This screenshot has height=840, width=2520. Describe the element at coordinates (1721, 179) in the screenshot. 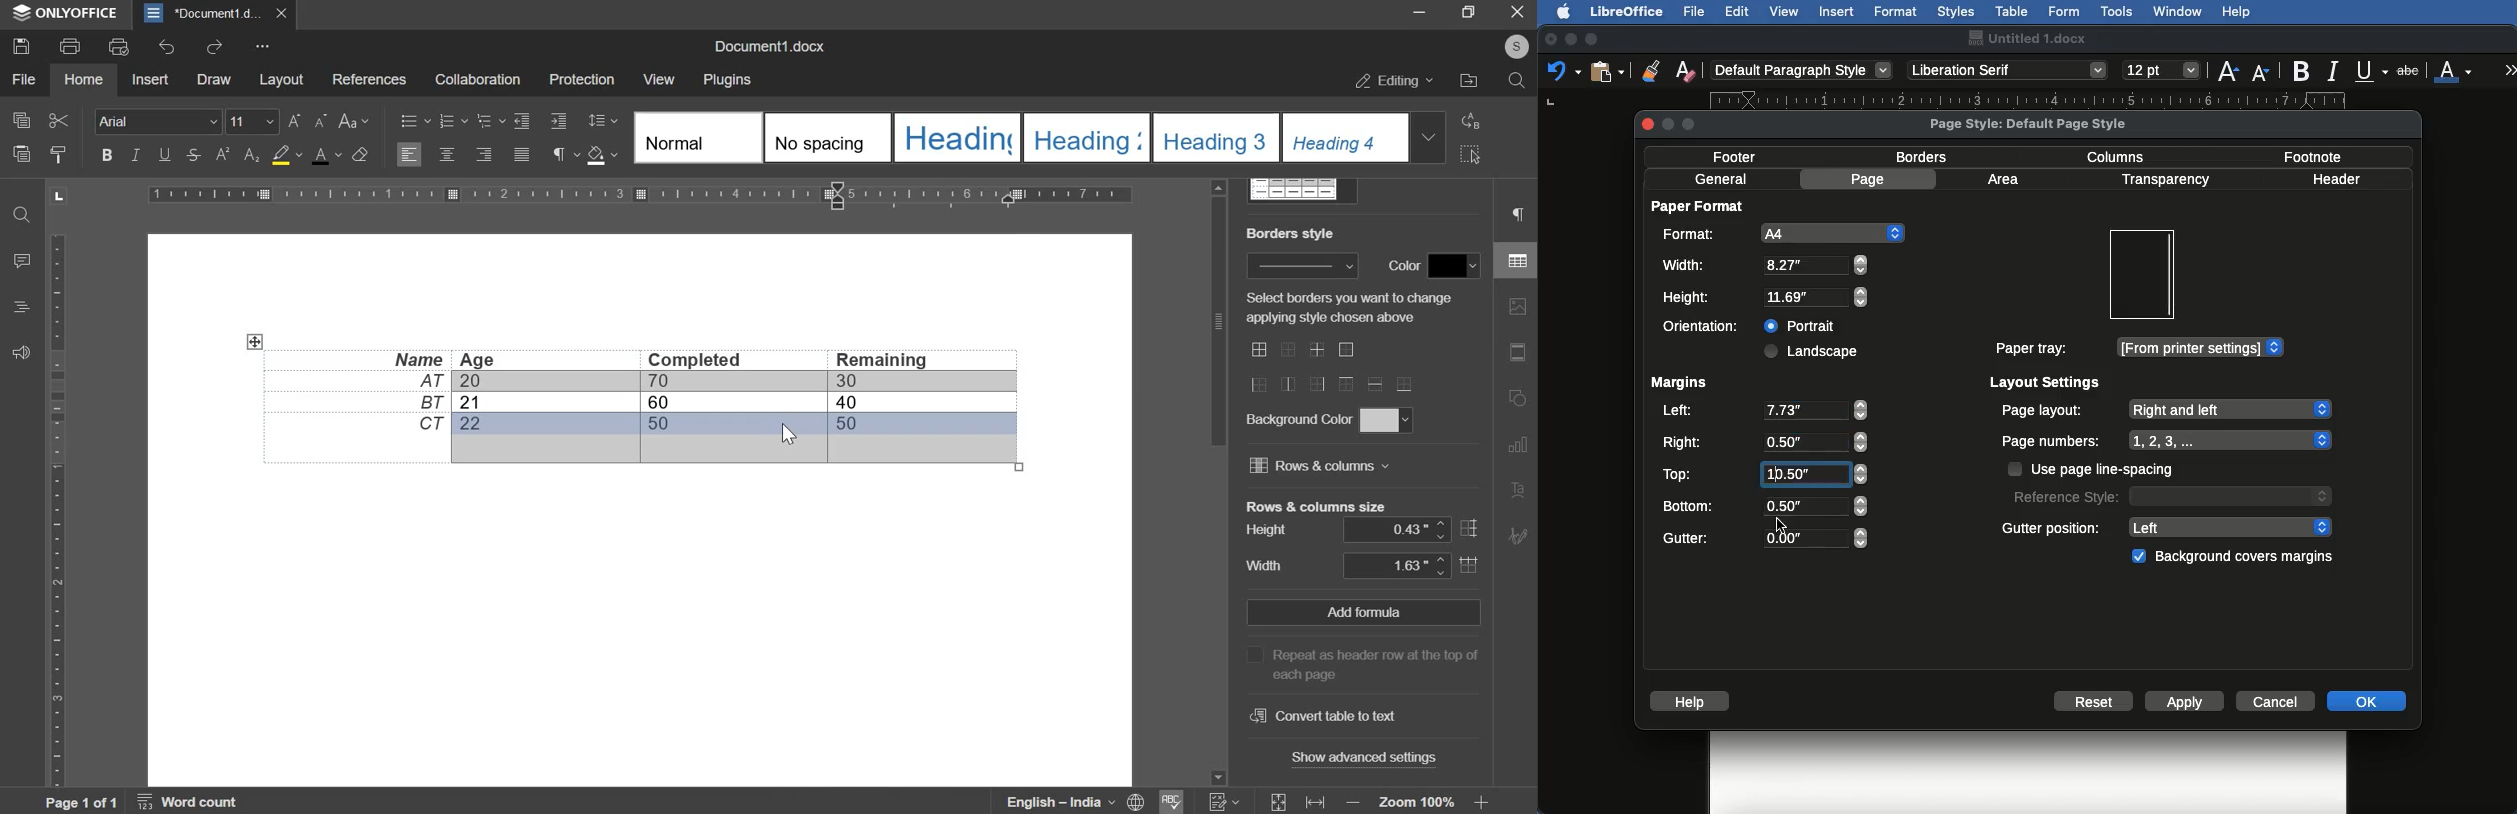

I see `General` at that location.